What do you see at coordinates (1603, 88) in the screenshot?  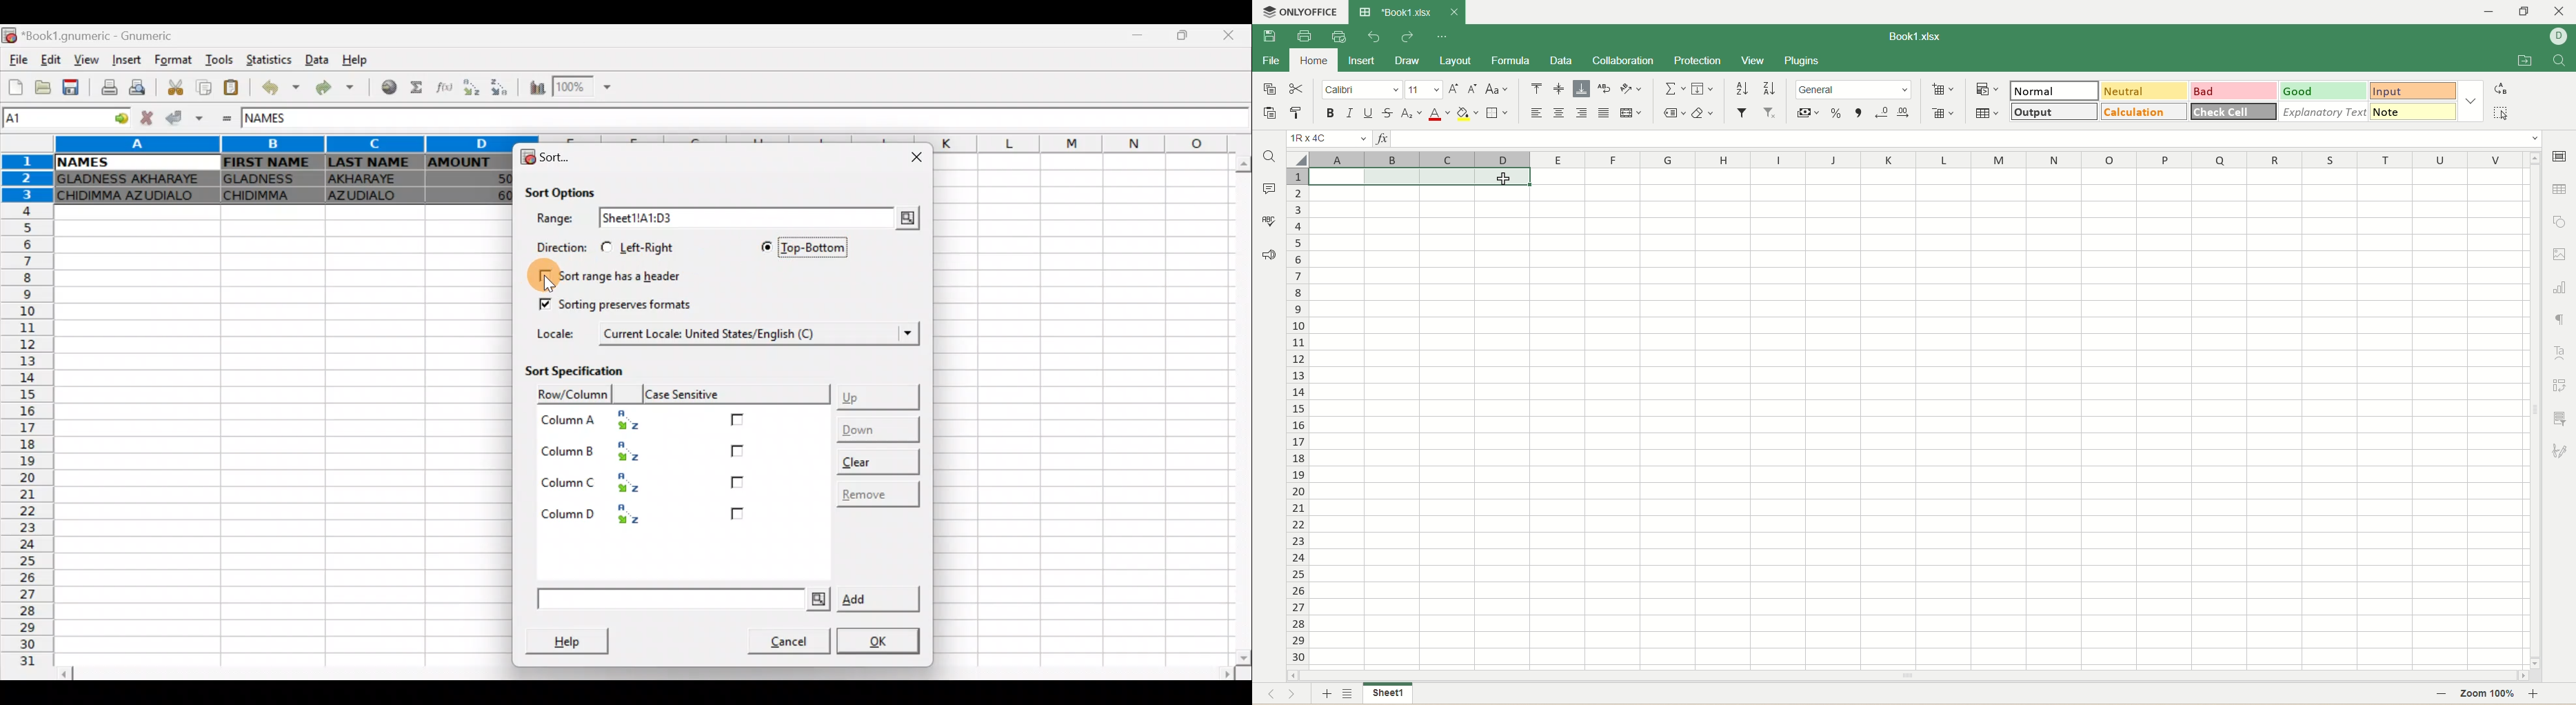 I see `wrap text` at bounding box center [1603, 88].